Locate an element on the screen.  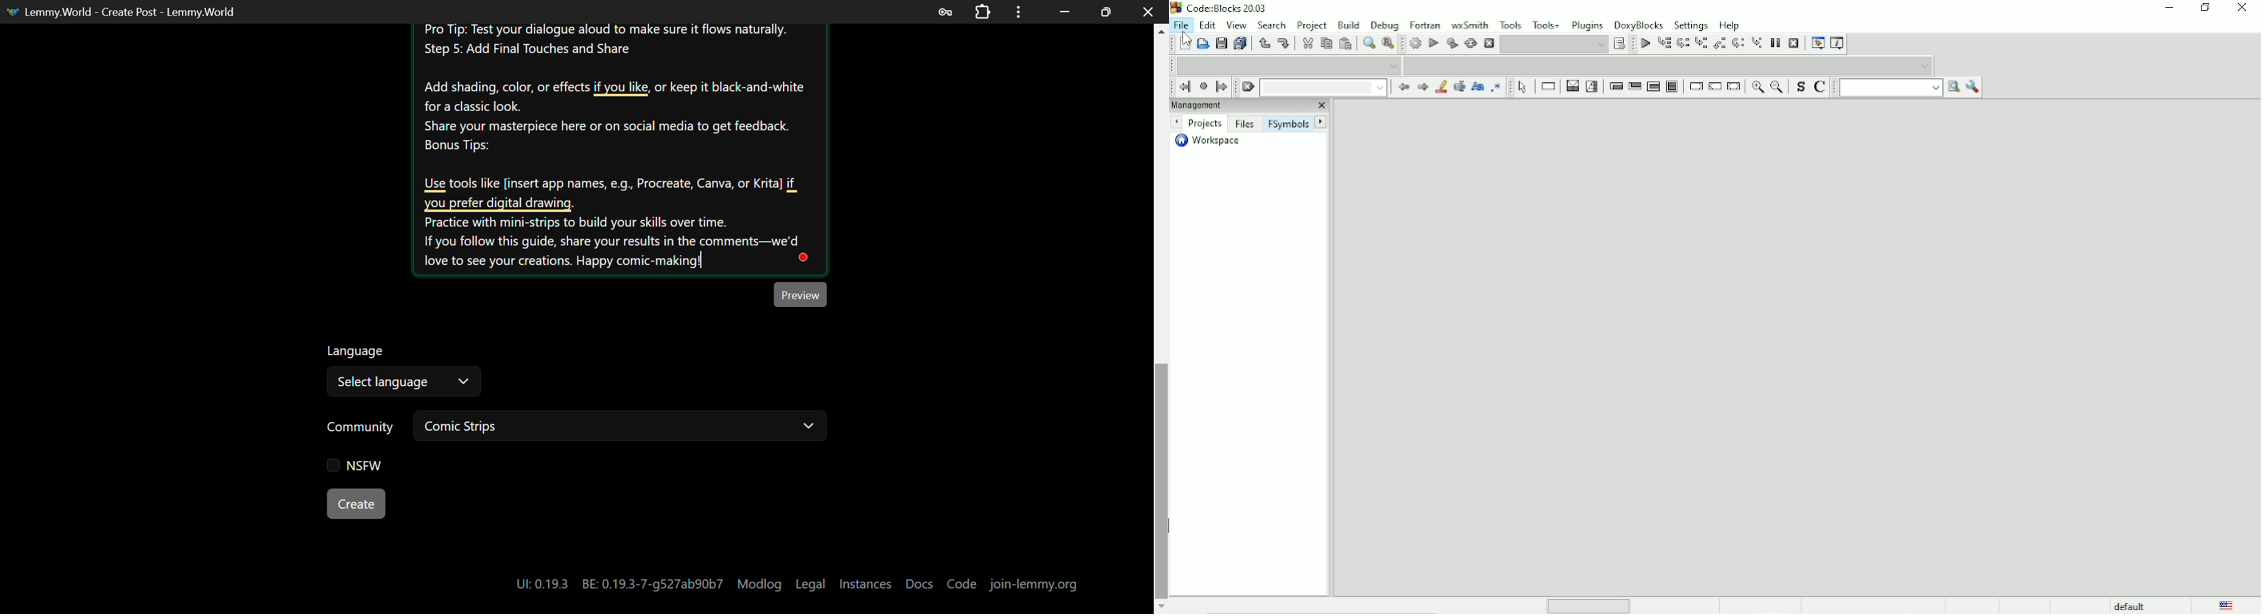
Plugins is located at coordinates (1588, 25).